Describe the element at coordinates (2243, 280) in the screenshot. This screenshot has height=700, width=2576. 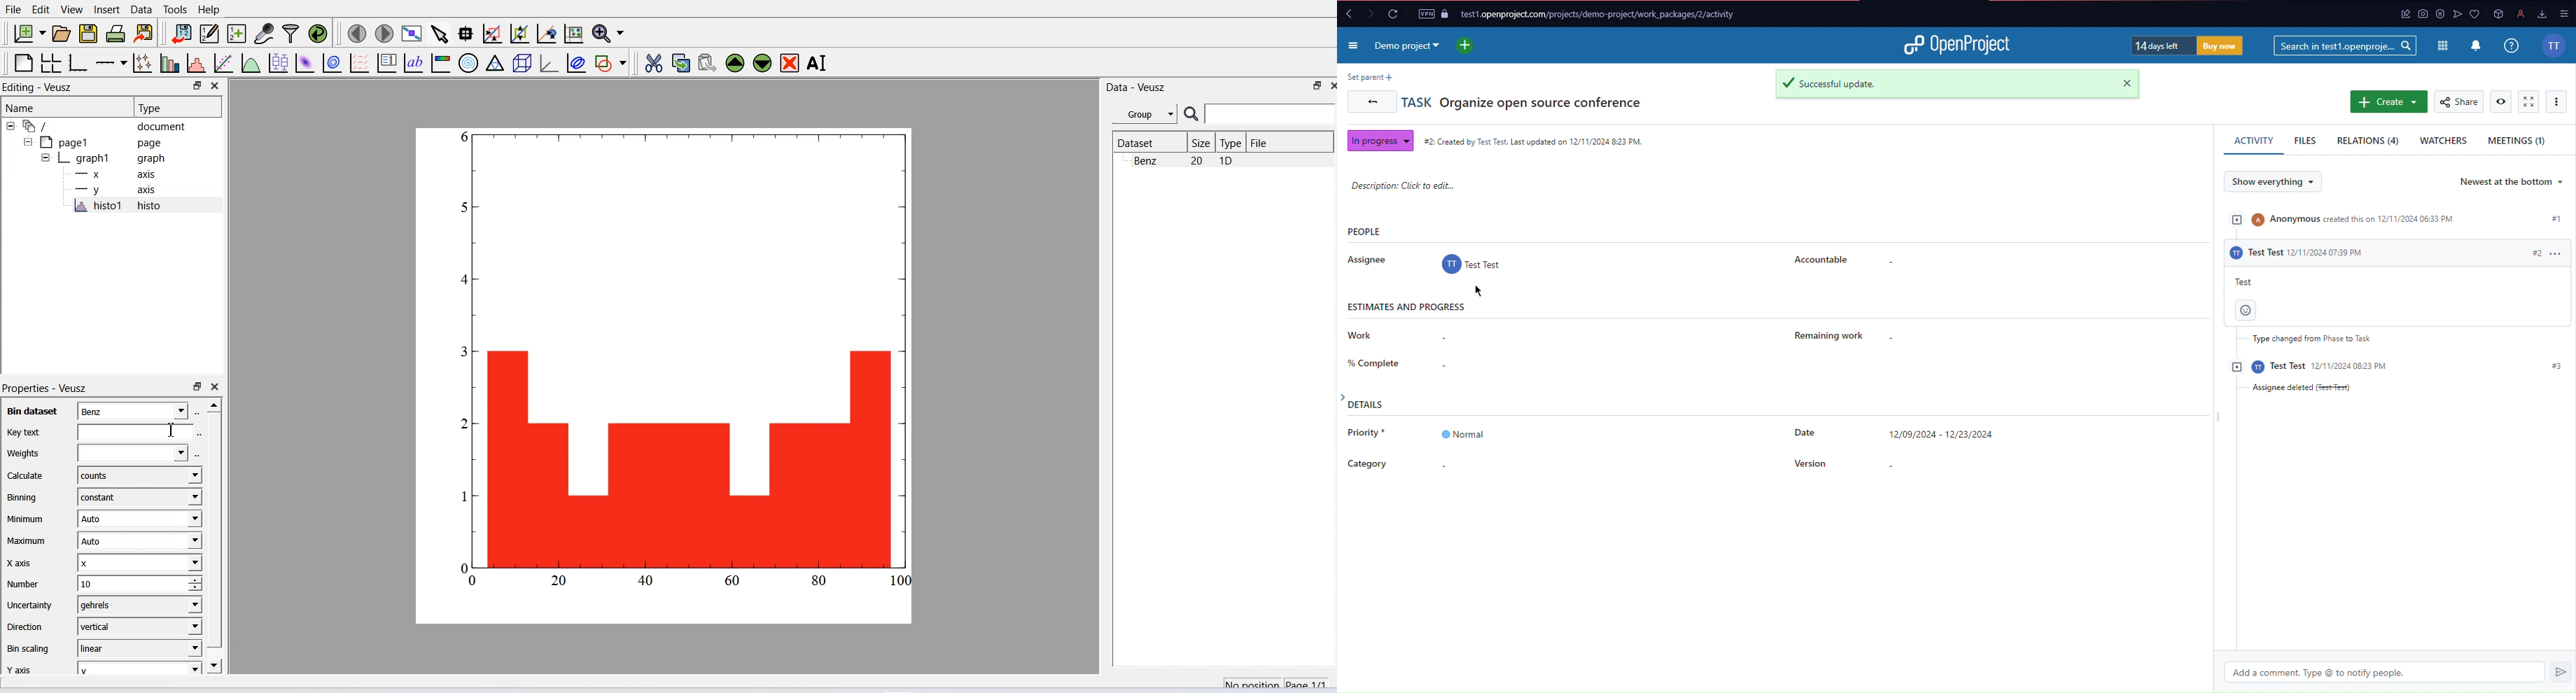
I see `test` at that location.